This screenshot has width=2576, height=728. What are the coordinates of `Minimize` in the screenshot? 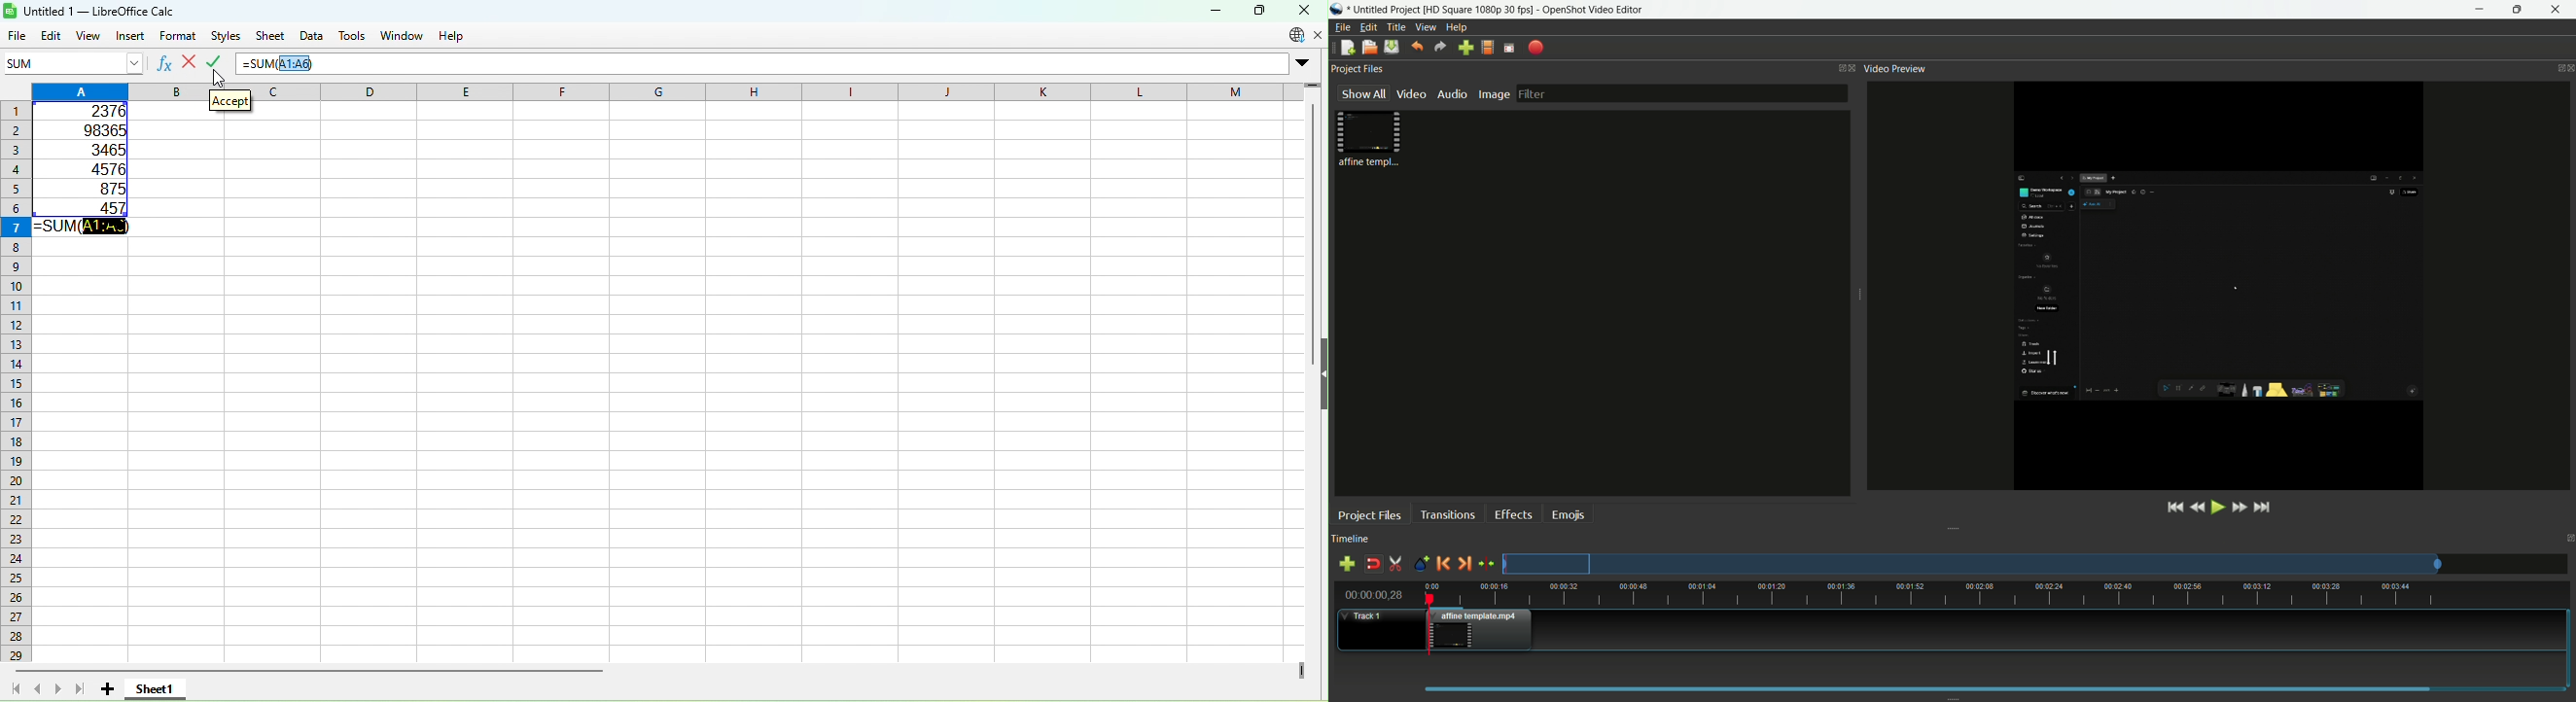 It's located at (1213, 12).